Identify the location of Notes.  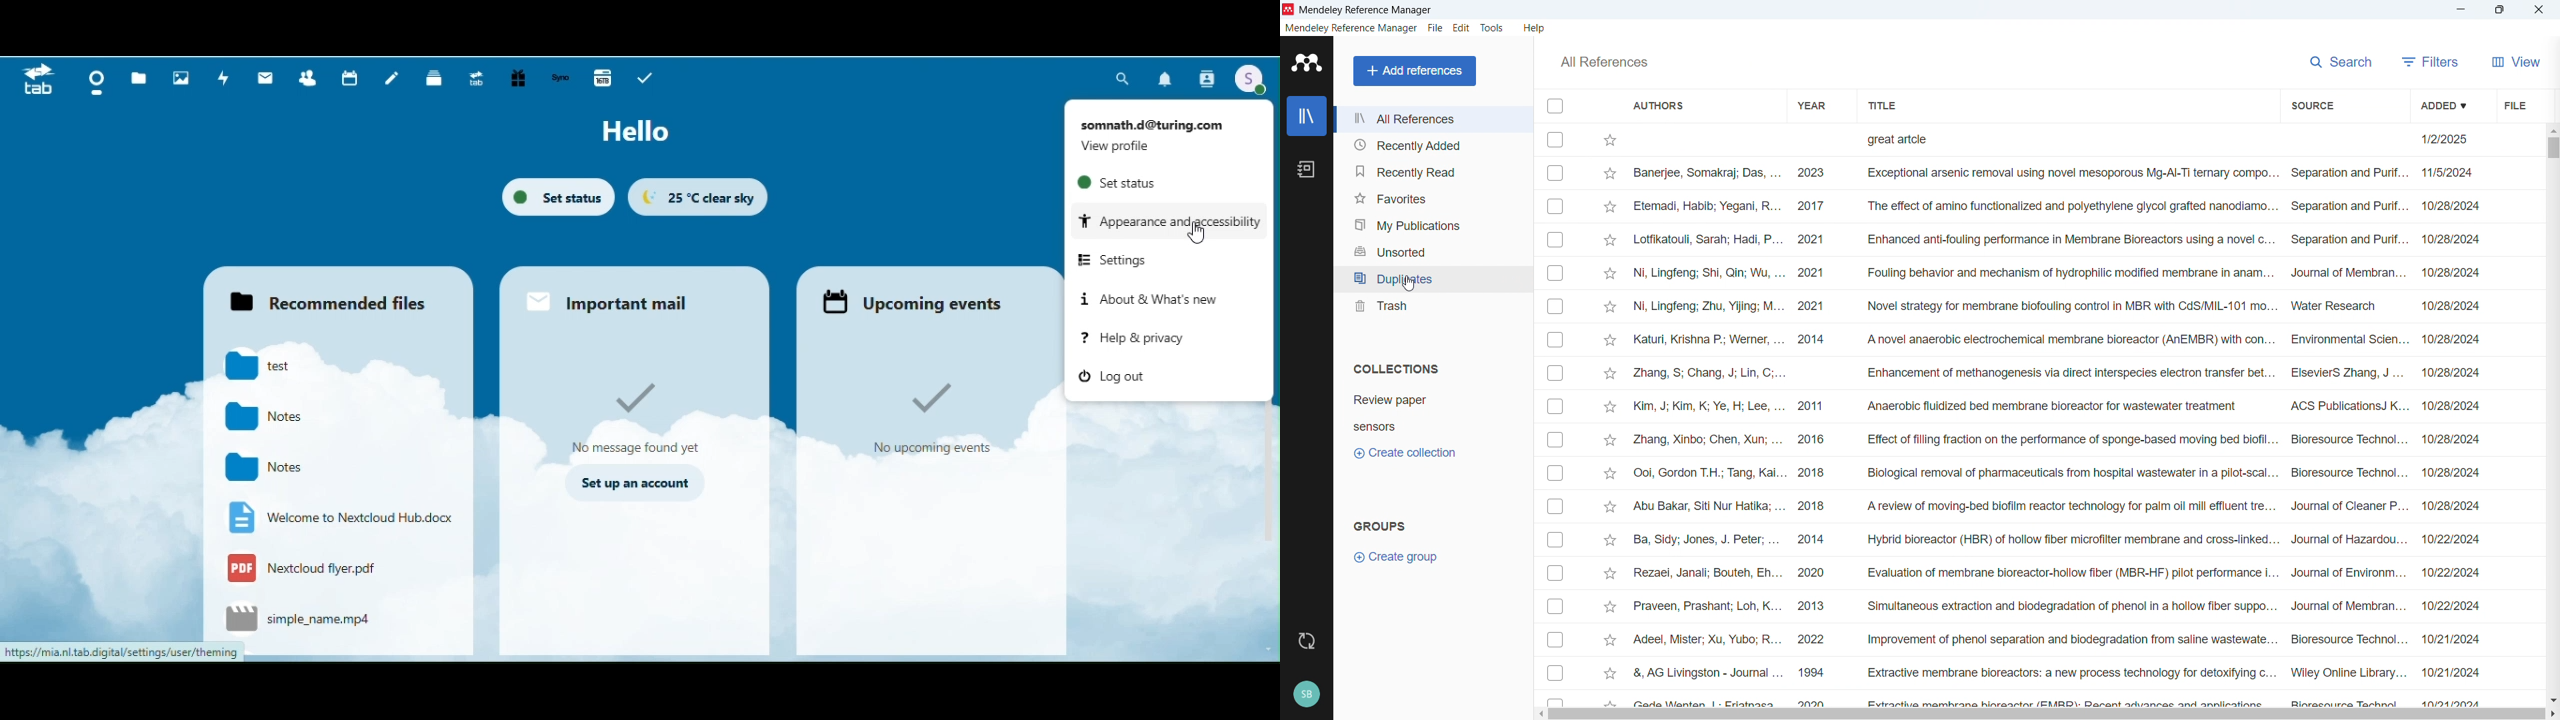
(276, 468).